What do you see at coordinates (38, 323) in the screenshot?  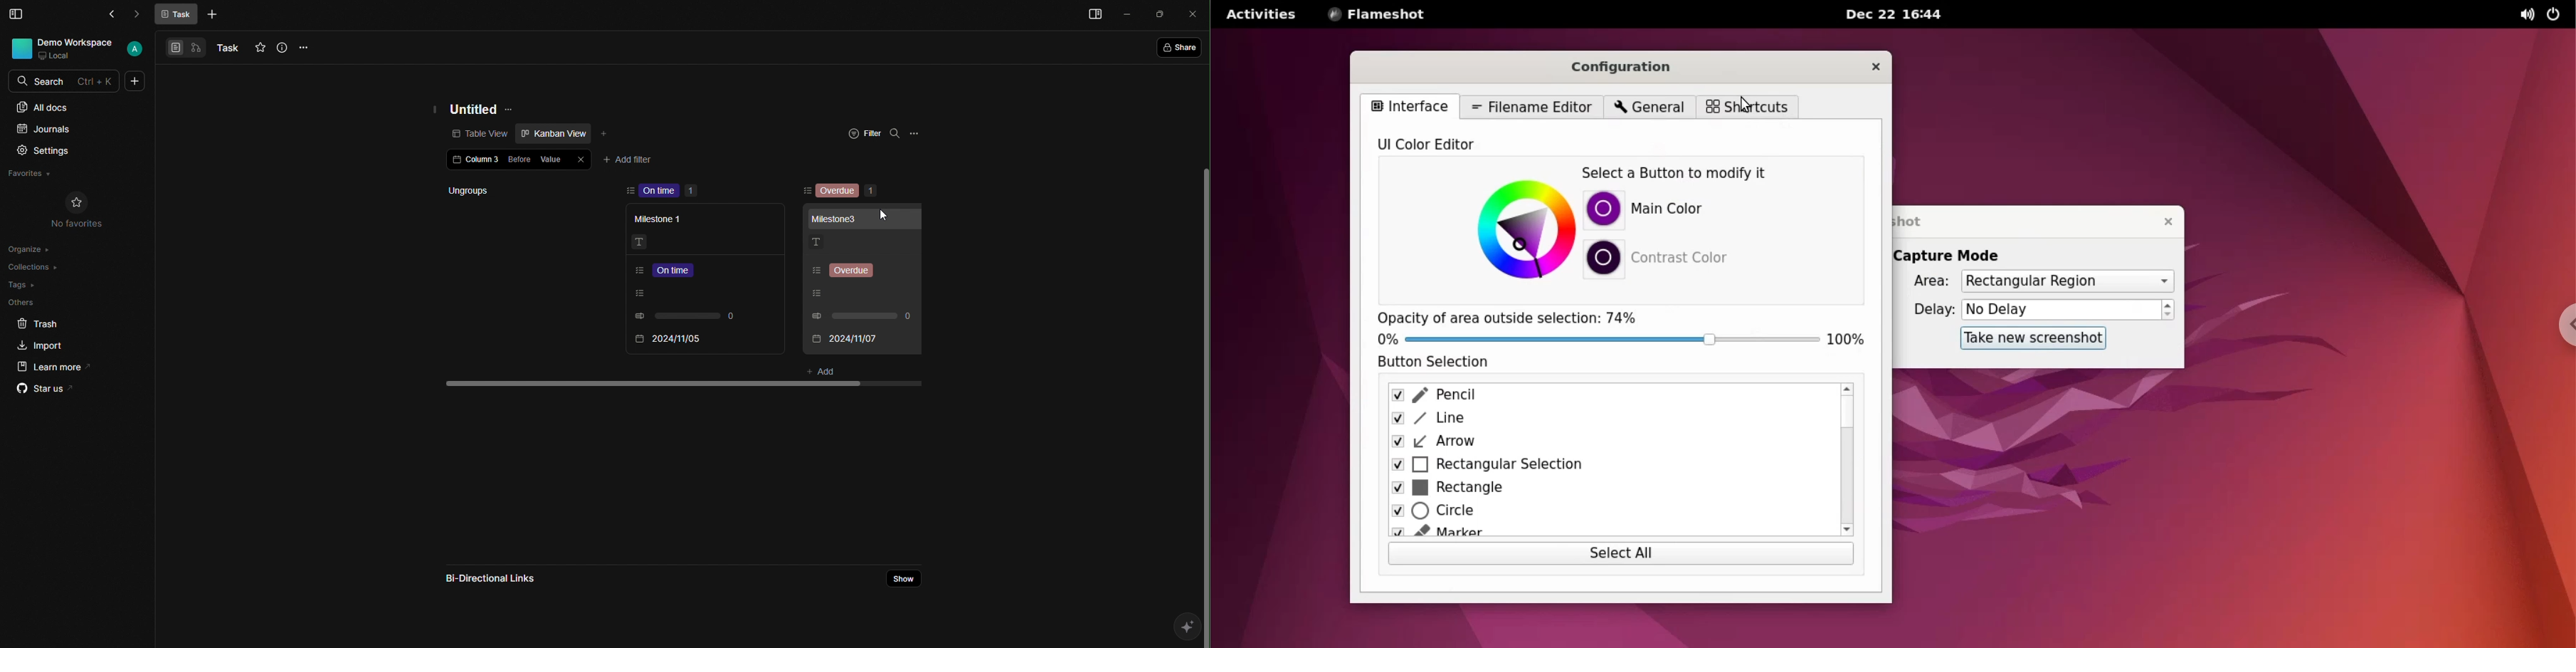 I see `Trash` at bounding box center [38, 323].